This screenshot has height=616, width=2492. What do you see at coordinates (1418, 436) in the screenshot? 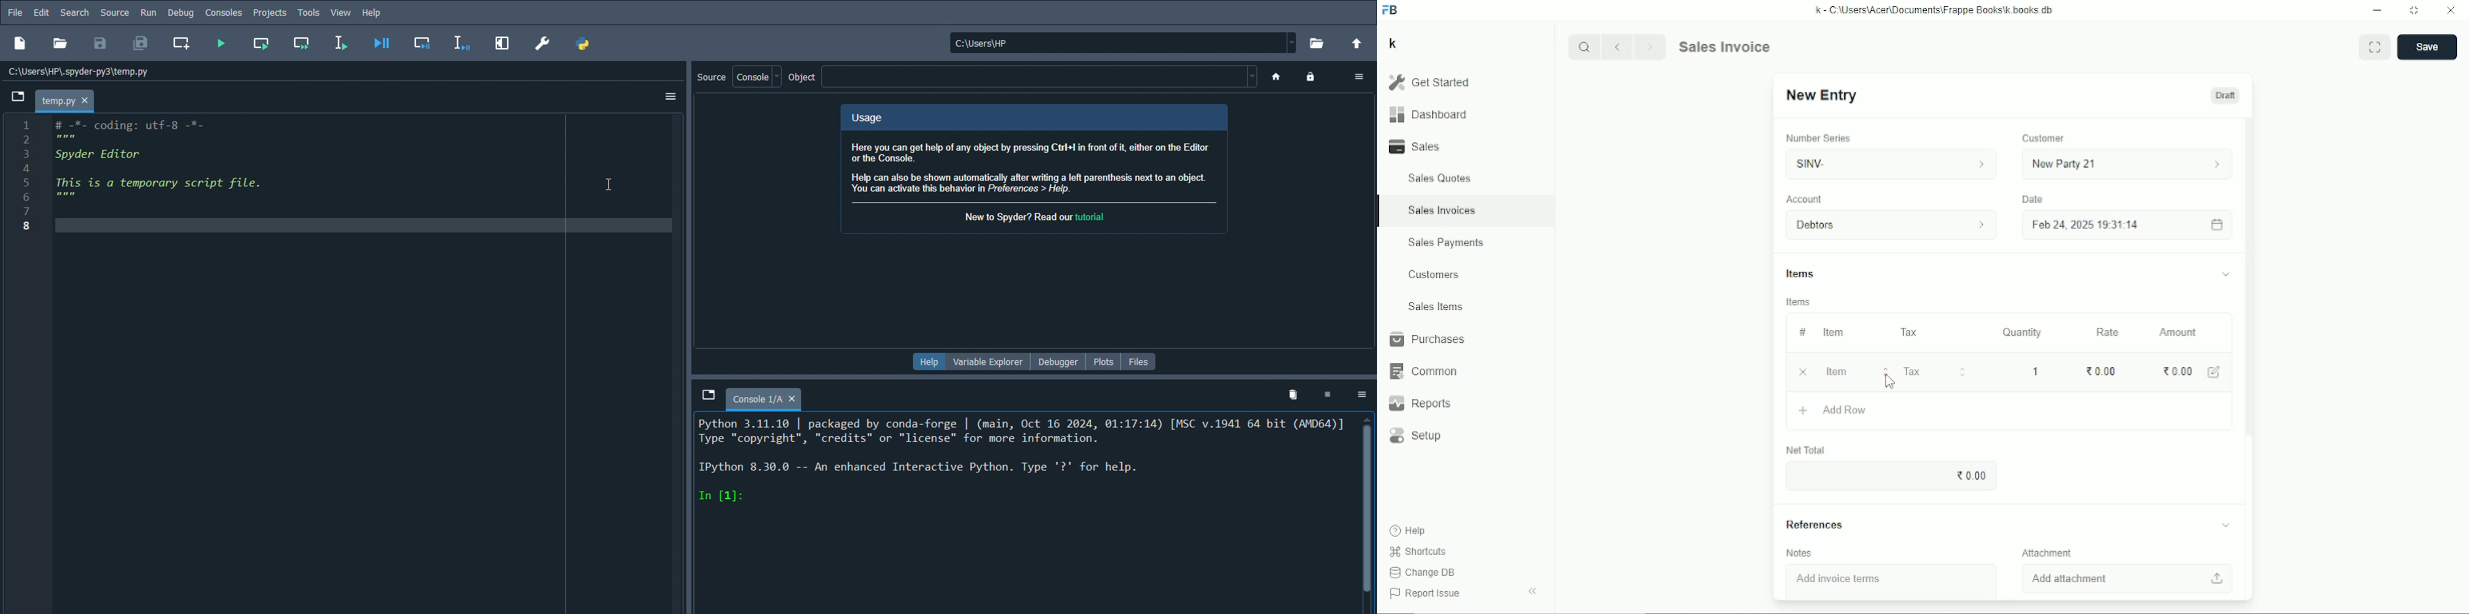
I see `Setup` at bounding box center [1418, 436].